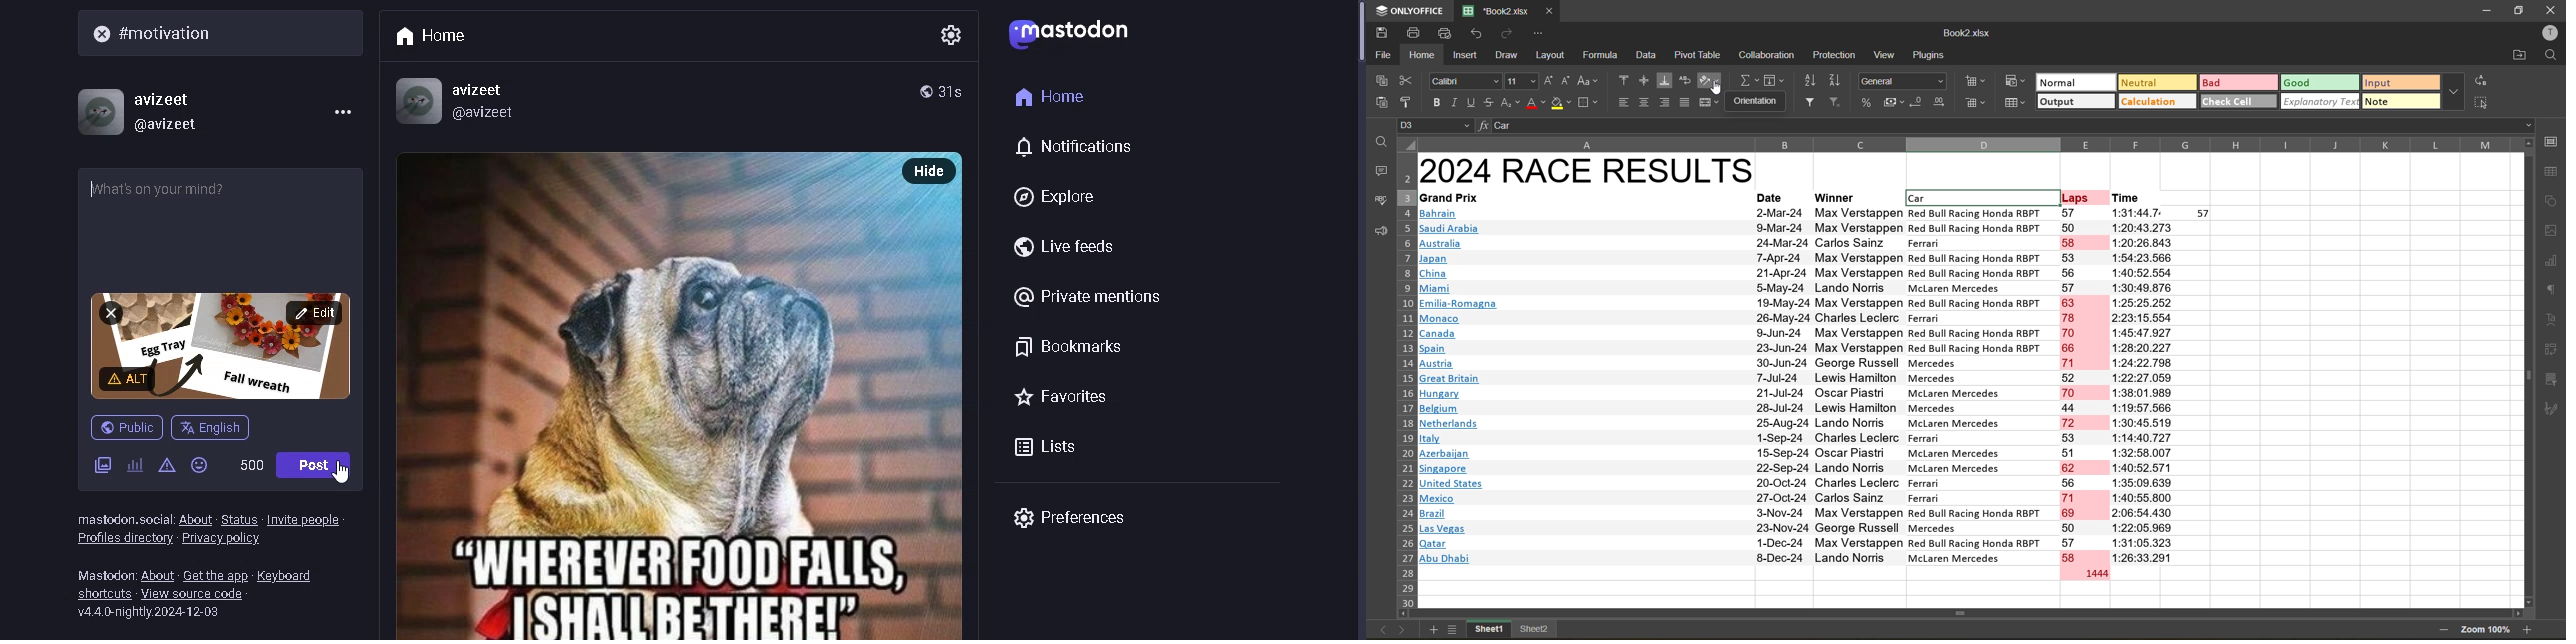  I want to click on note, so click(2400, 103).